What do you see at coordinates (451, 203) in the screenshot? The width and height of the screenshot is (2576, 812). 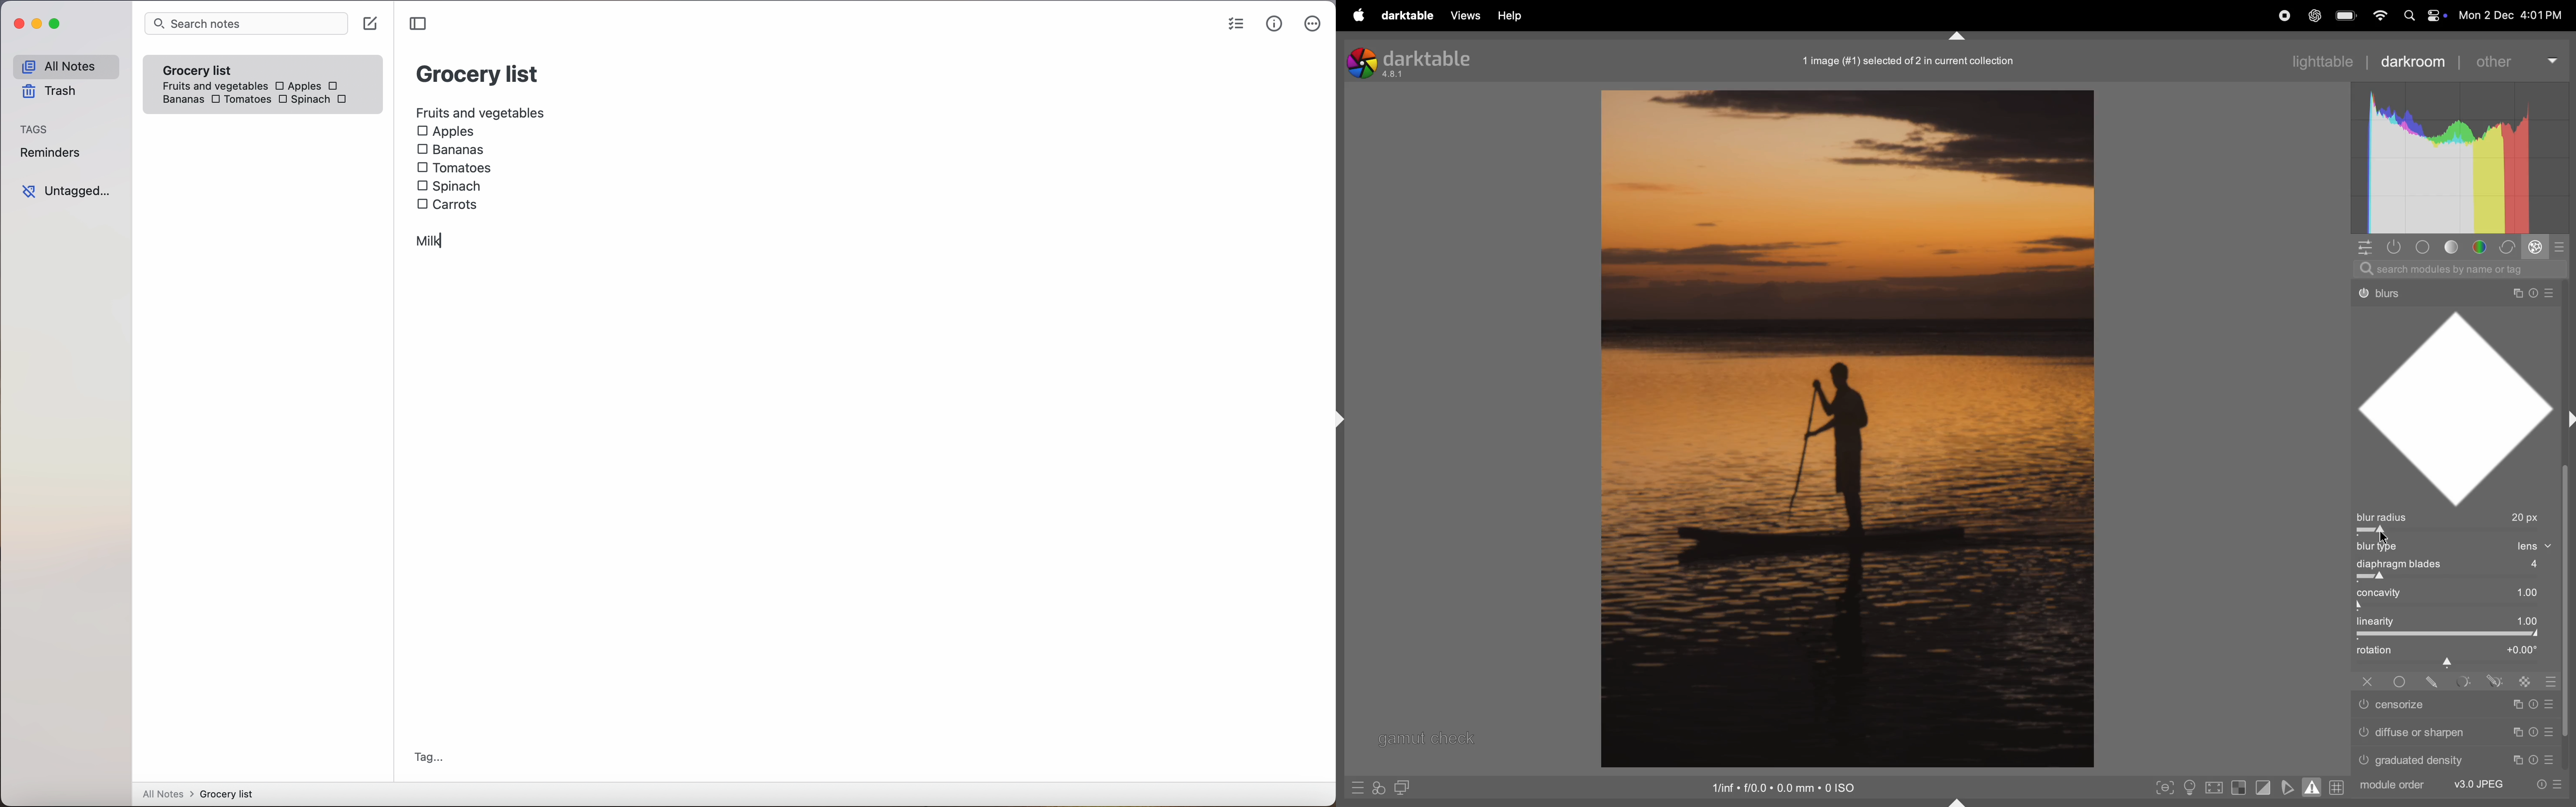 I see `carrots checkbox` at bounding box center [451, 203].